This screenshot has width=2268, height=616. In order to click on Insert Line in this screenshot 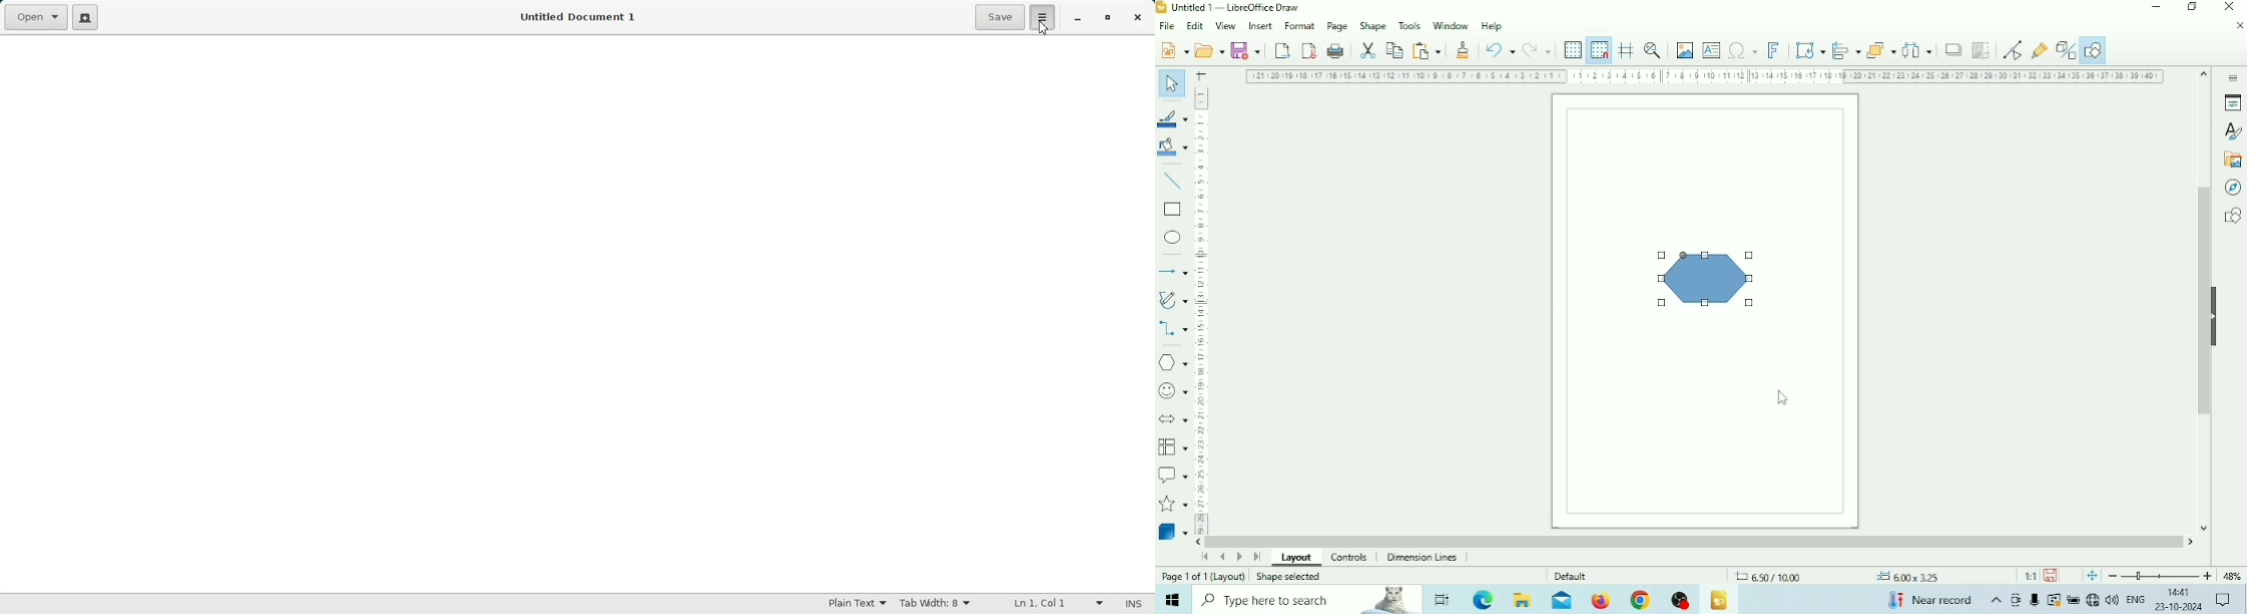, I will do `click(1173, 182)`.